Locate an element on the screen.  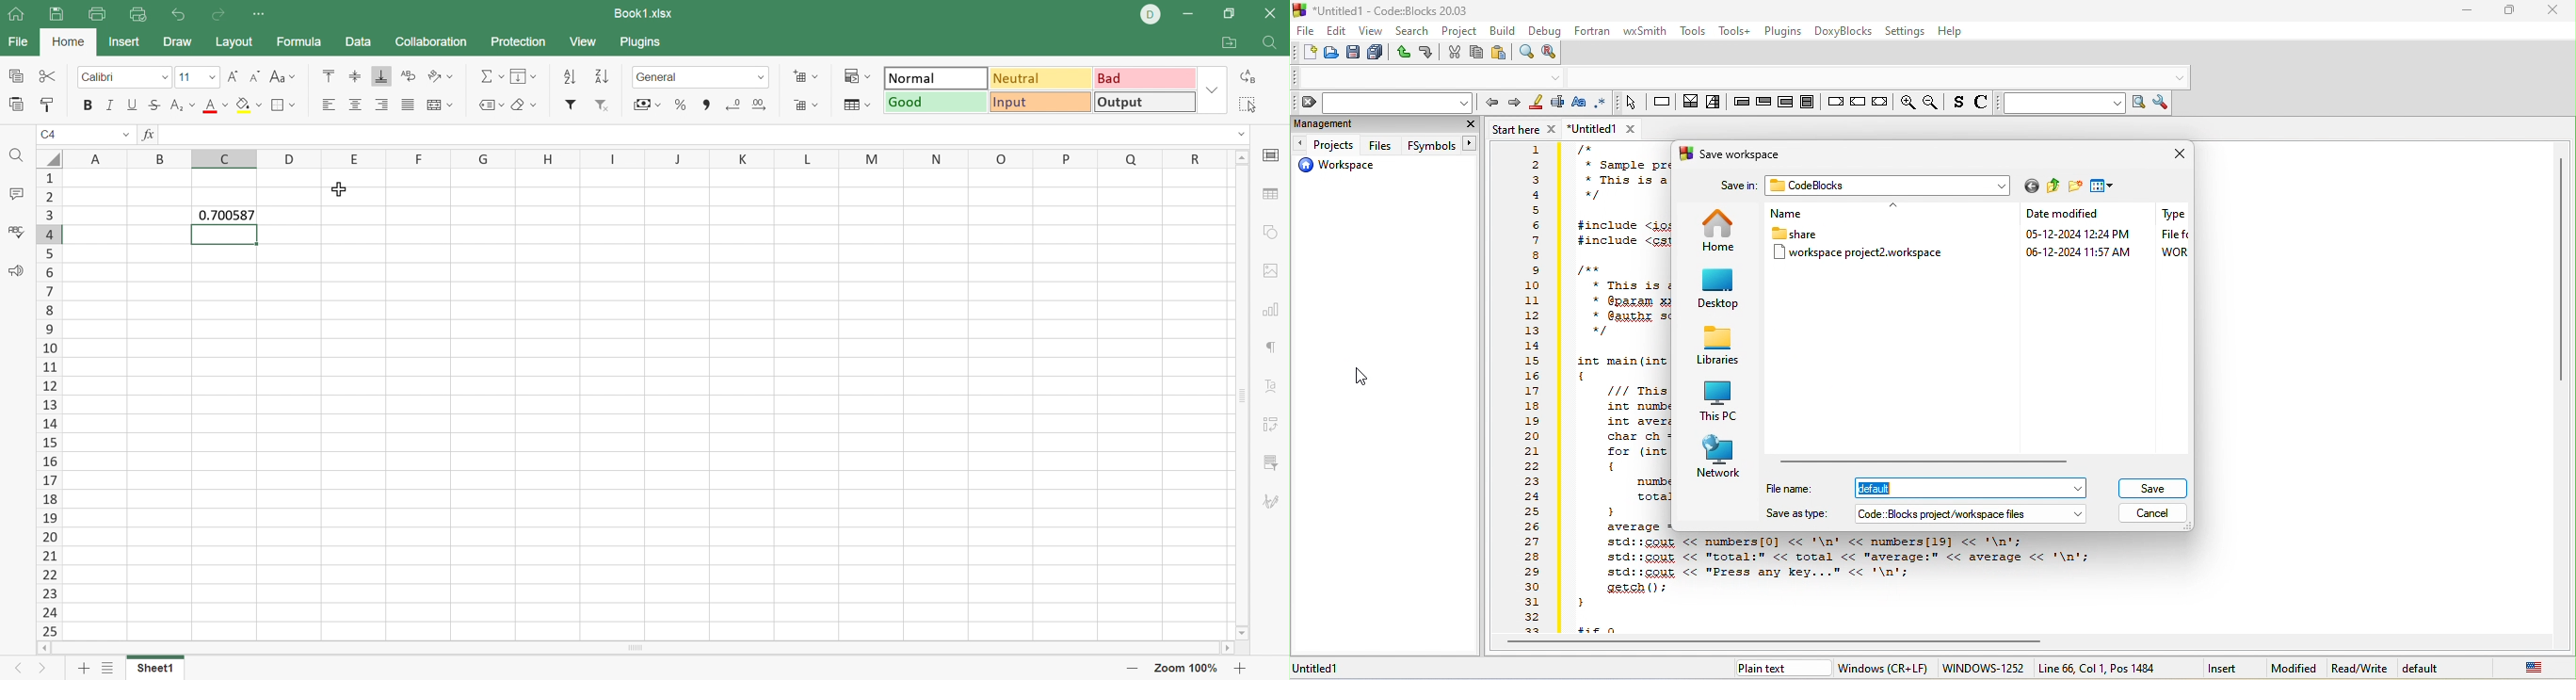
close is located at coordinates (1467, 123).